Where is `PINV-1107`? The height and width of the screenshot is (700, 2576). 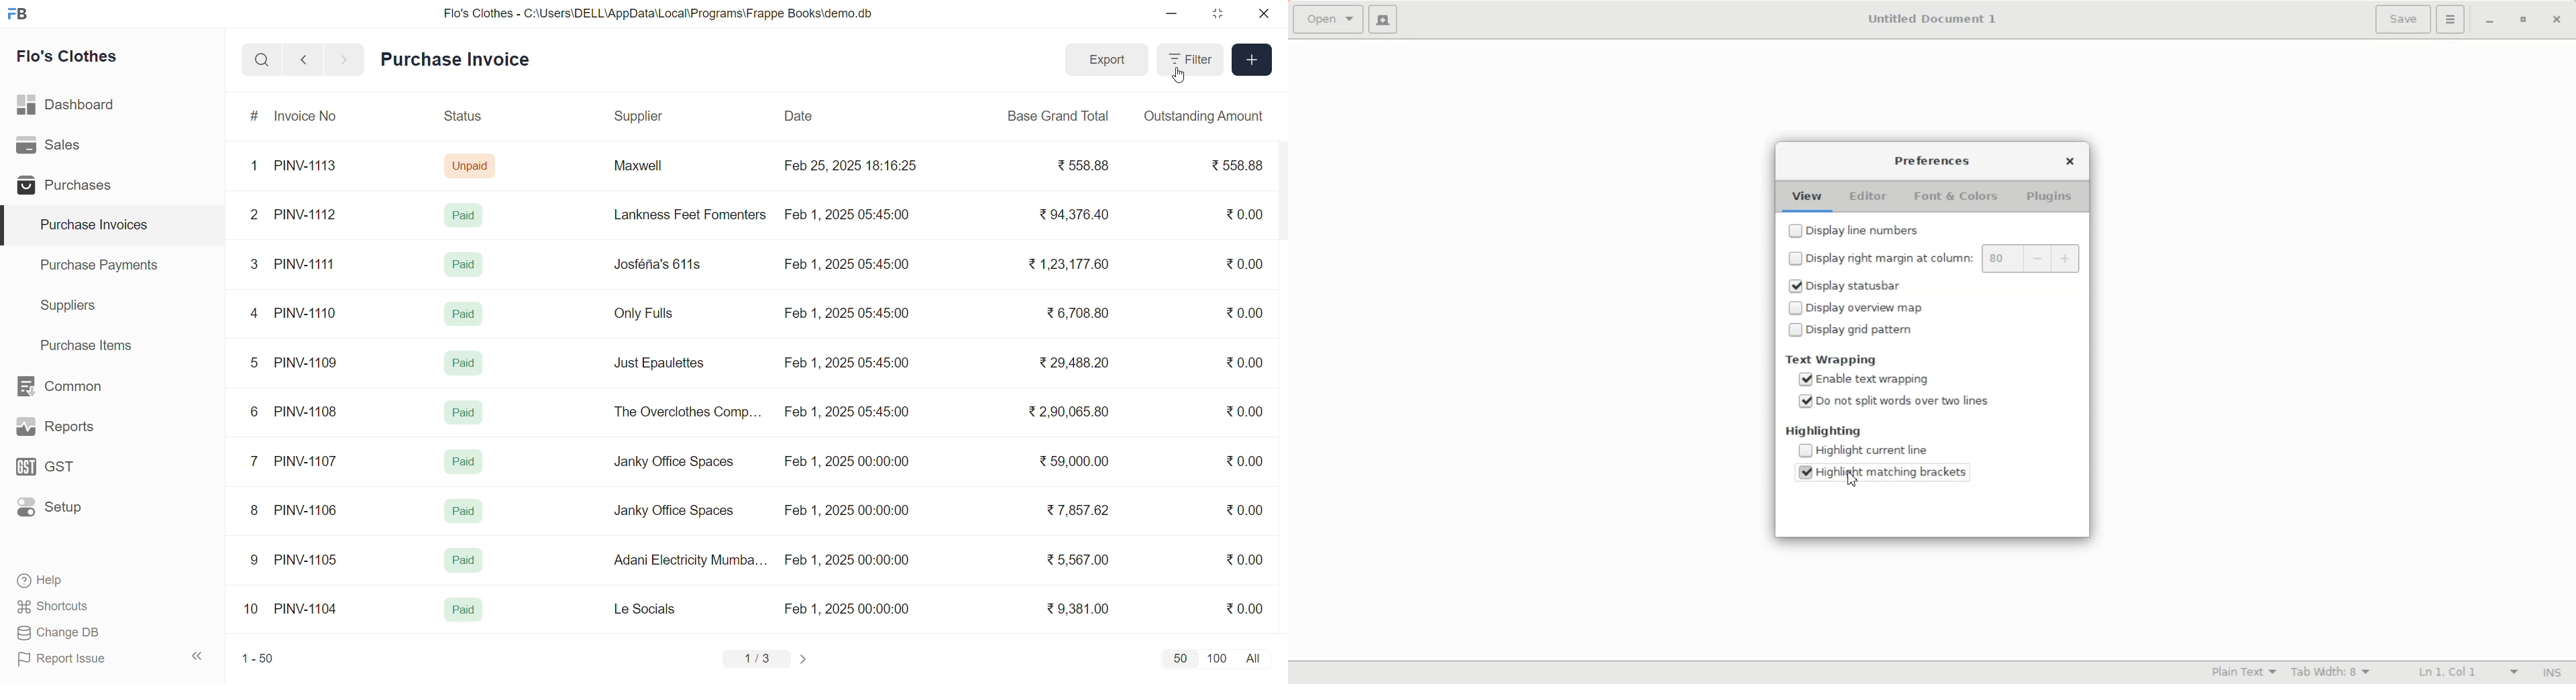
PINV-1107 is located at coordinates (309, 461).